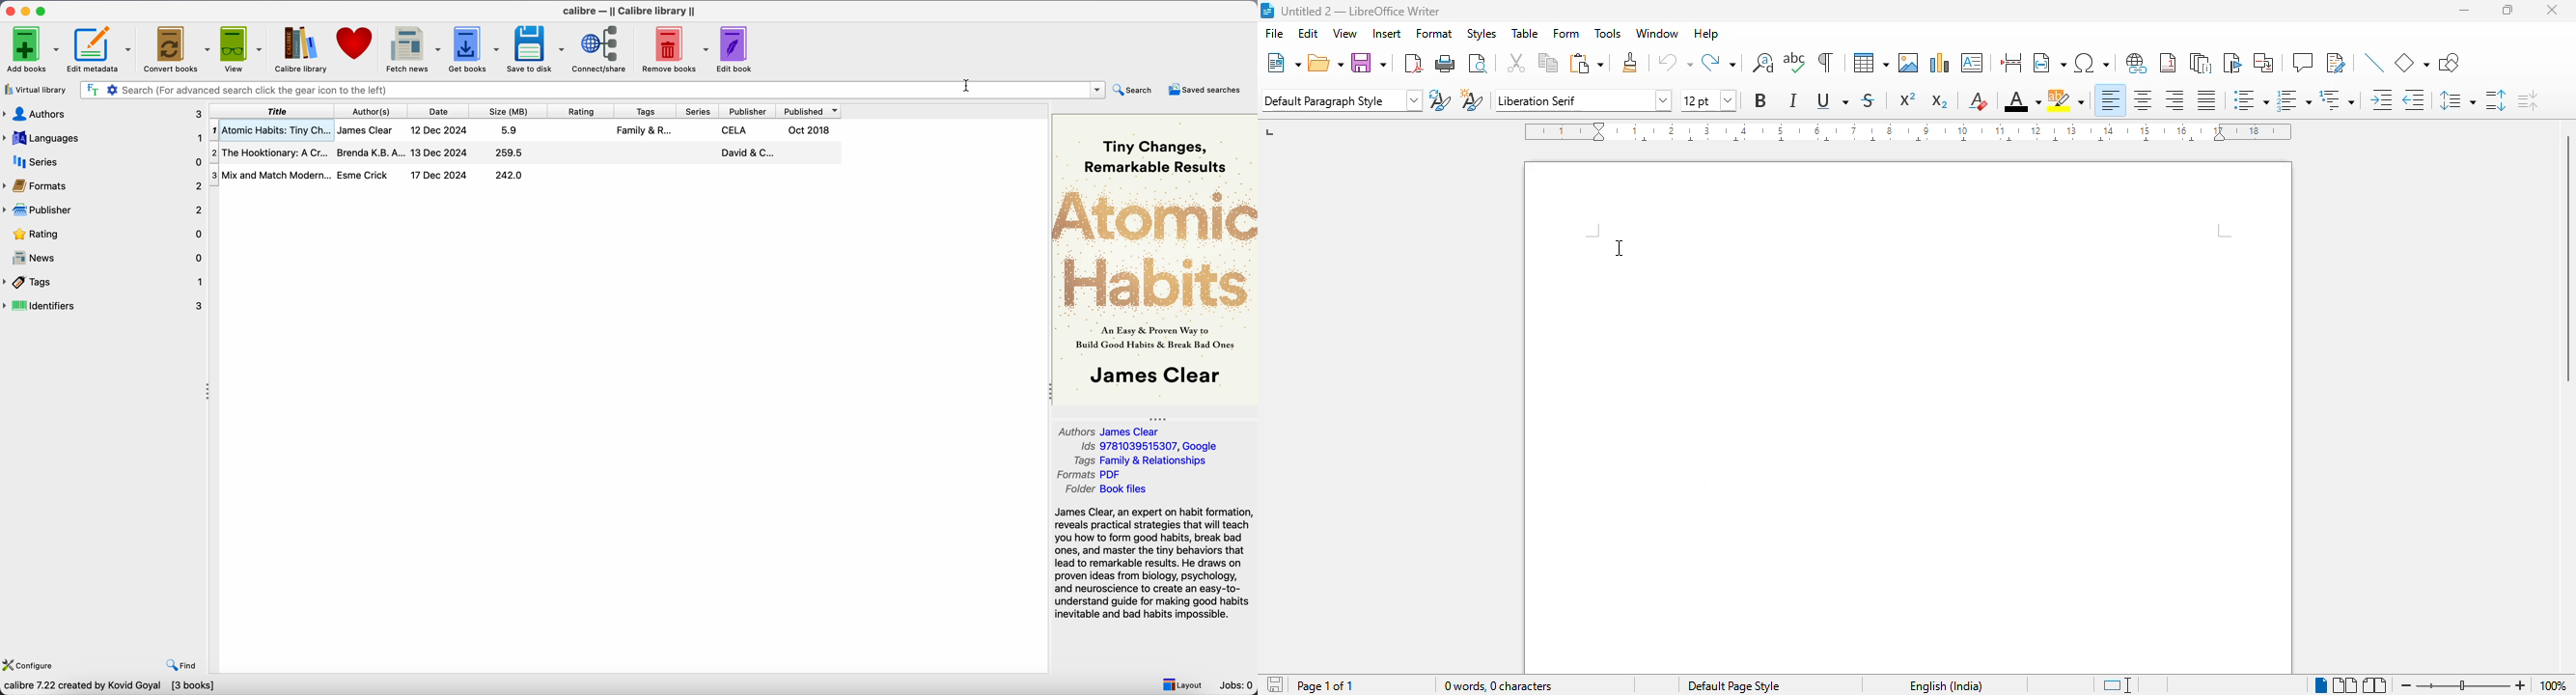 This screenshot has height=700, width=2576. What do you see at coordinates (697, 111) in the screenshot?
I see `series` at bounding box center [697, 111].